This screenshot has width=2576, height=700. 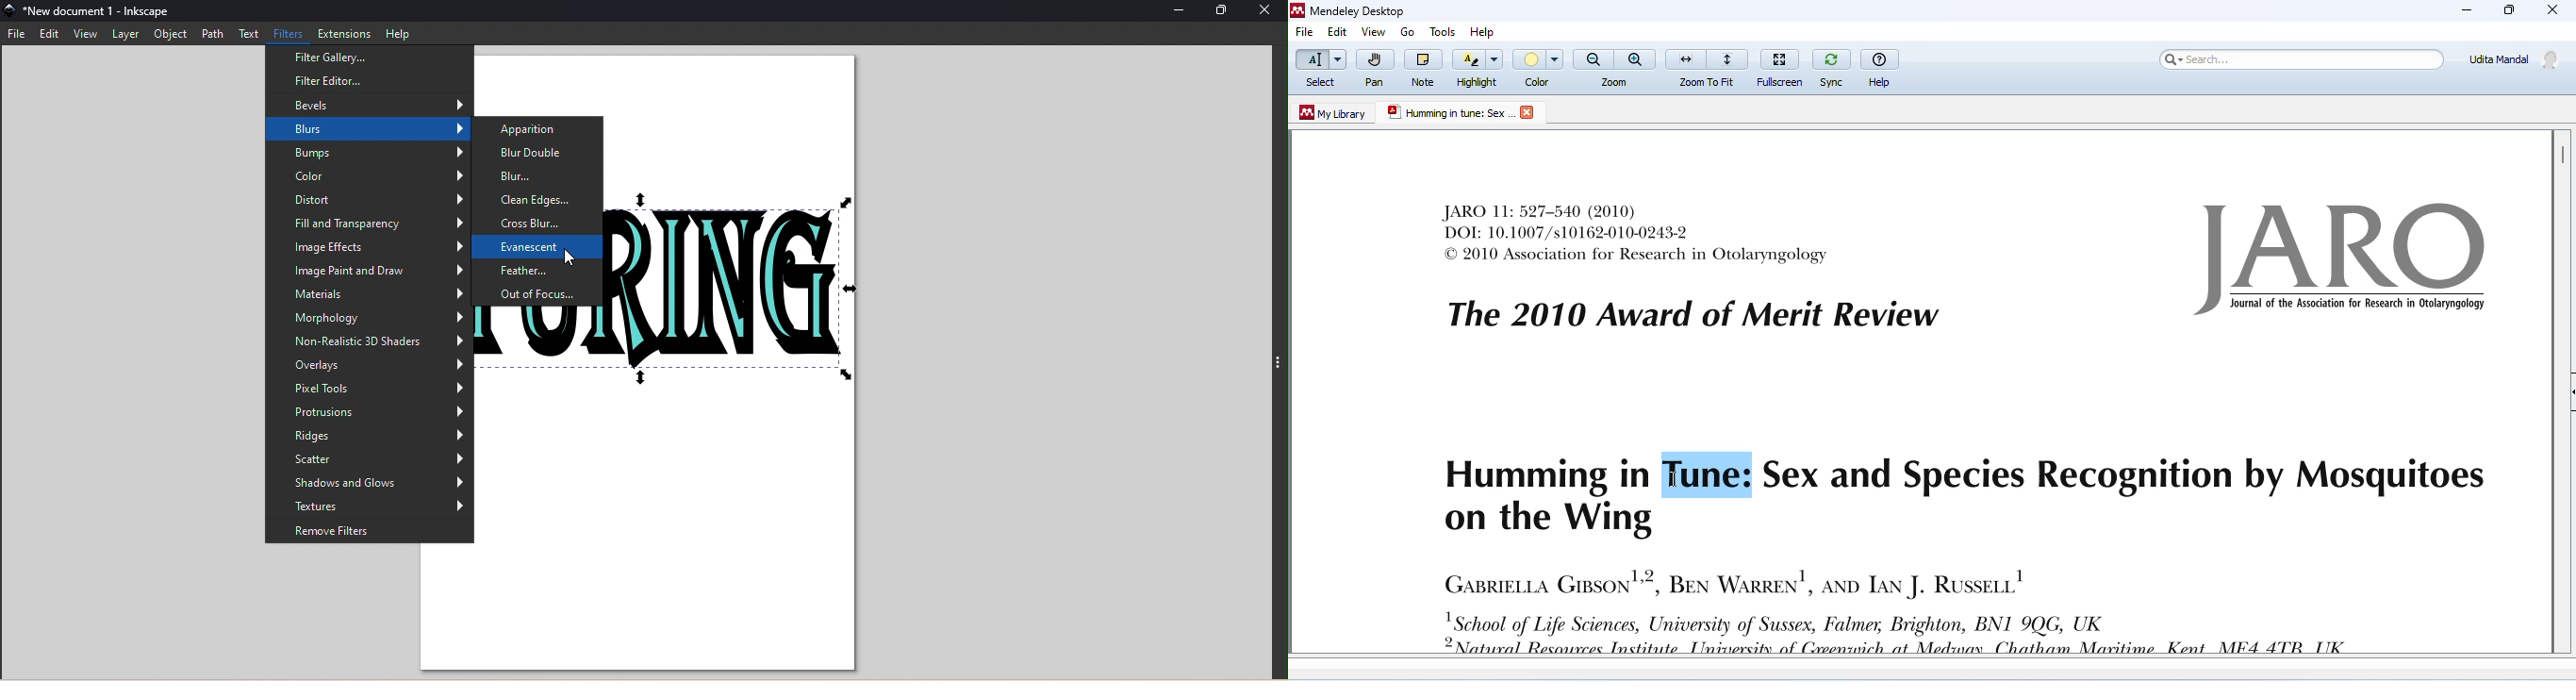 I want to click on my library, so click(x=1334, y=113).